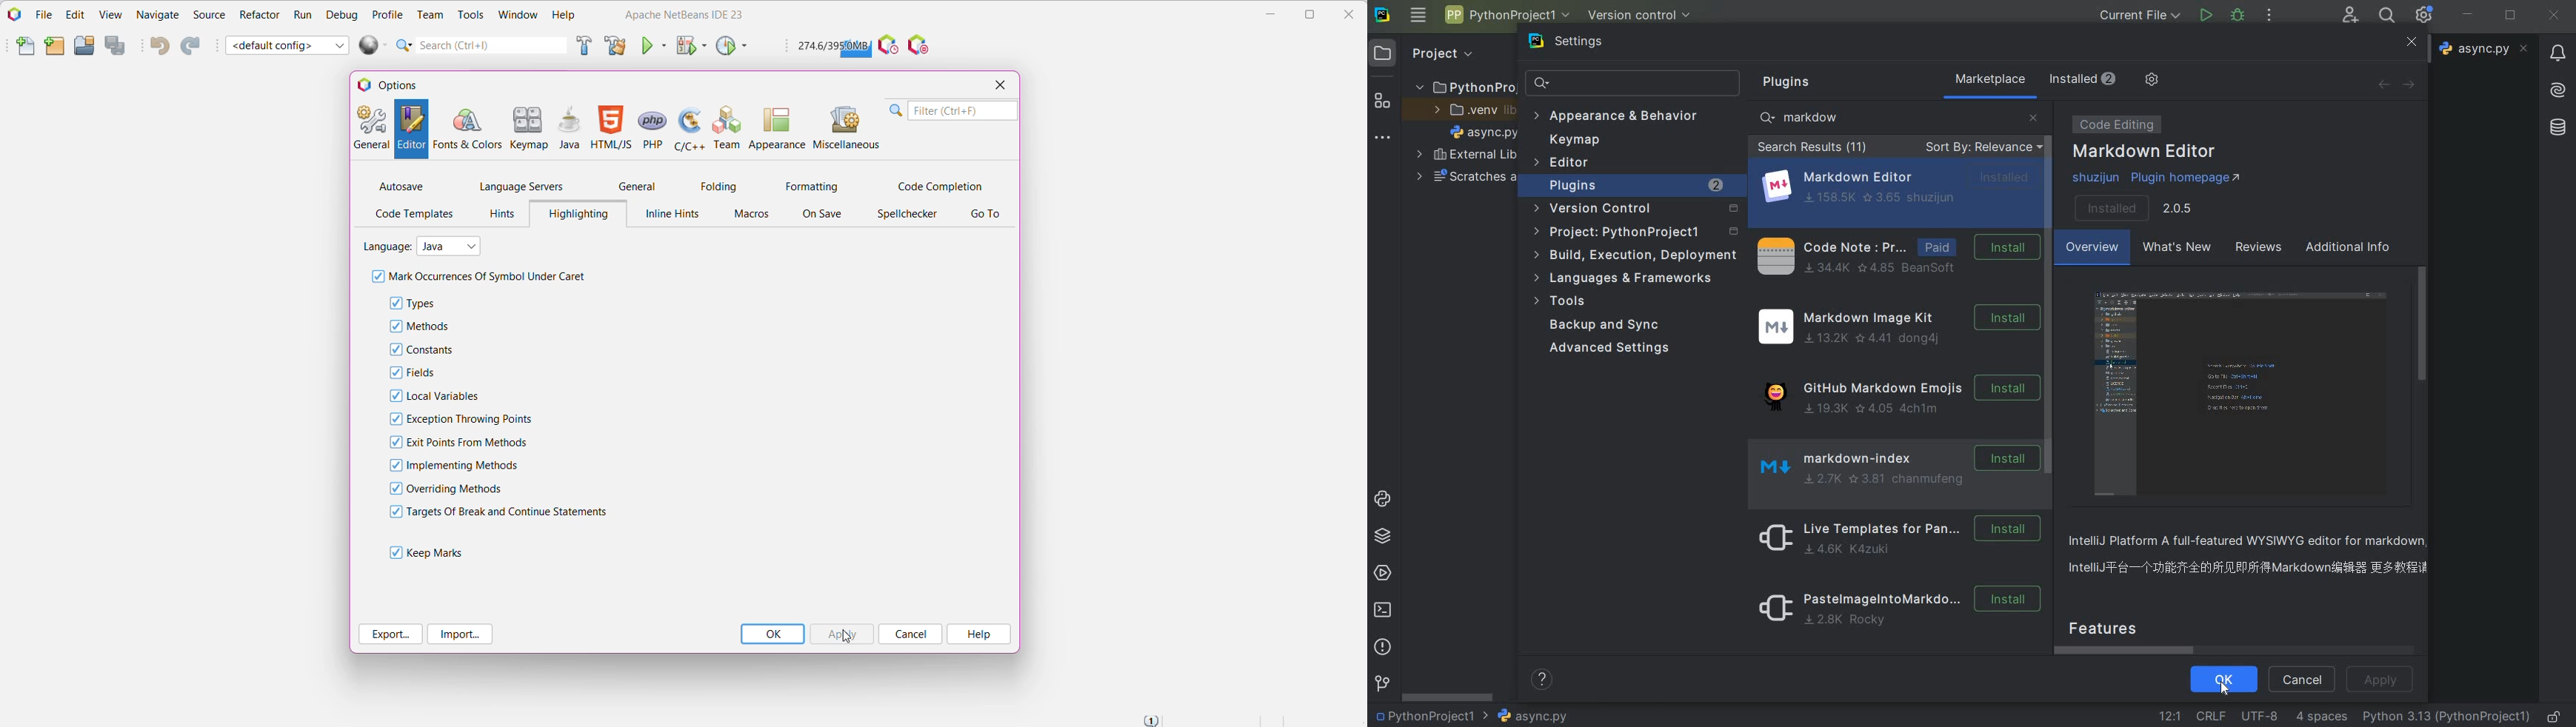  Describe the element at coordinates (1991, 79) in the screenshot. I see `marketplace` at that location.